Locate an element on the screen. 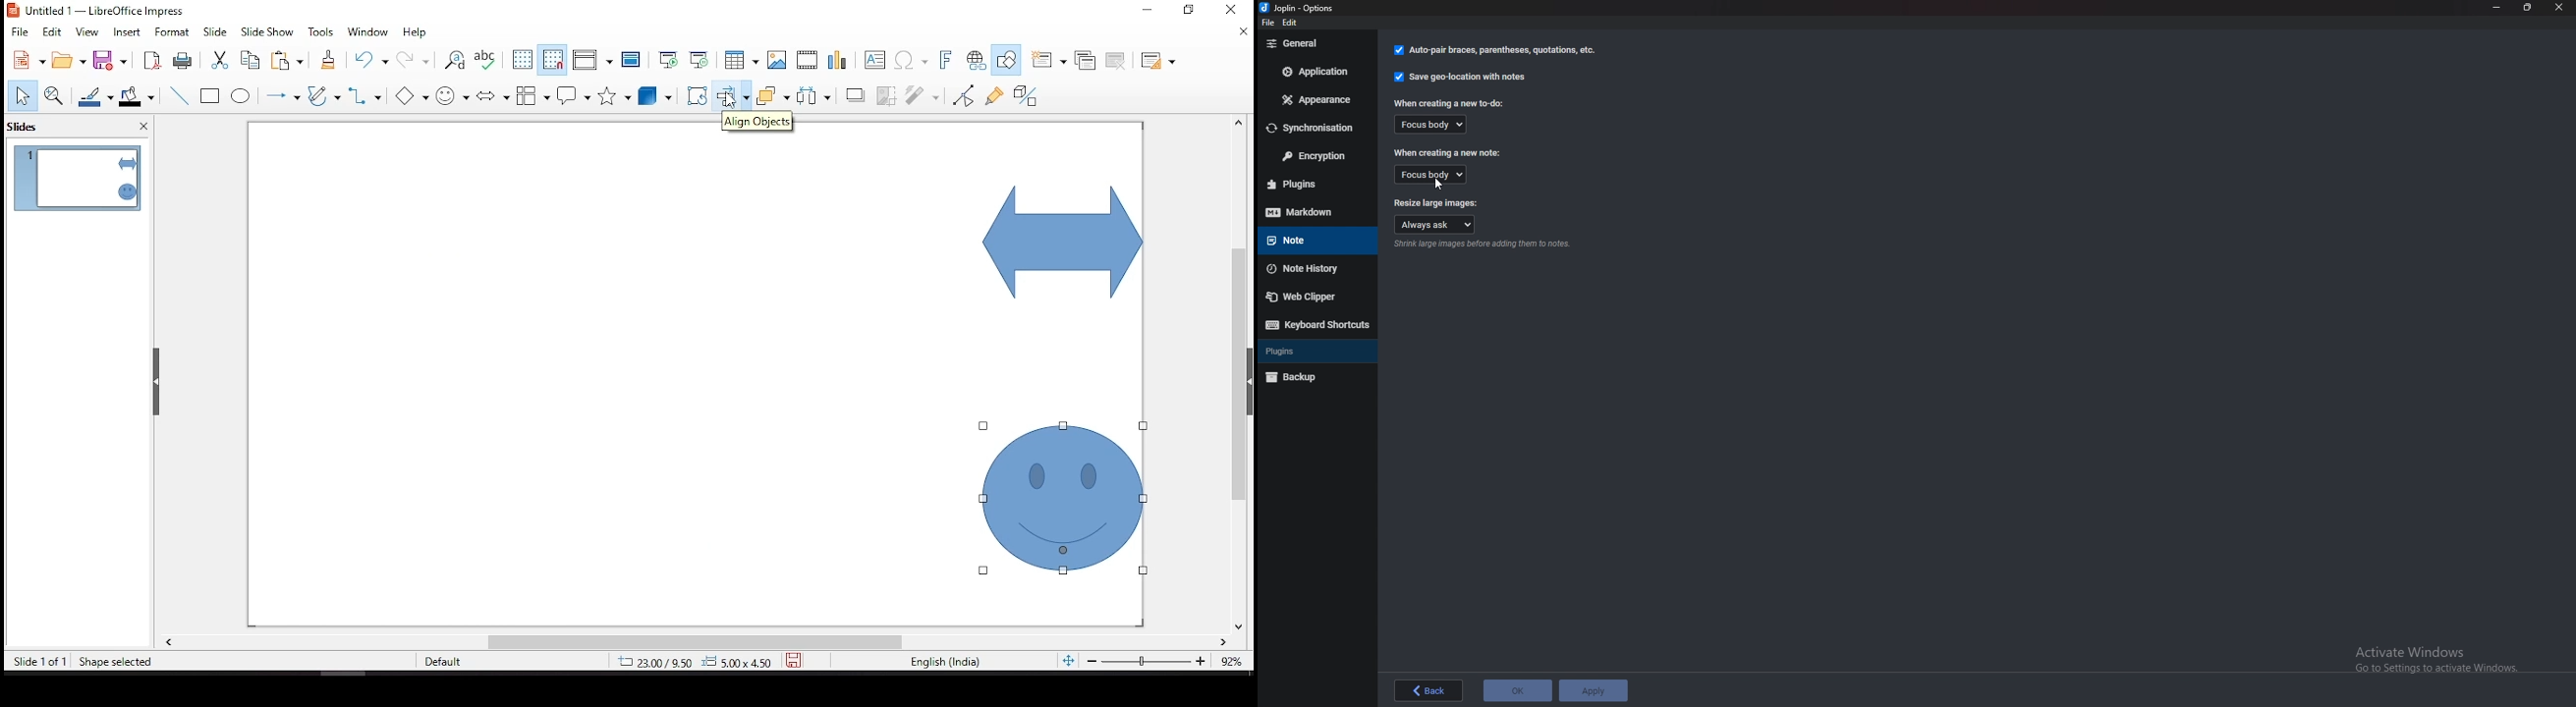 This screenshot has height=728, width=2576. file is located at coordinates (1271, 25).